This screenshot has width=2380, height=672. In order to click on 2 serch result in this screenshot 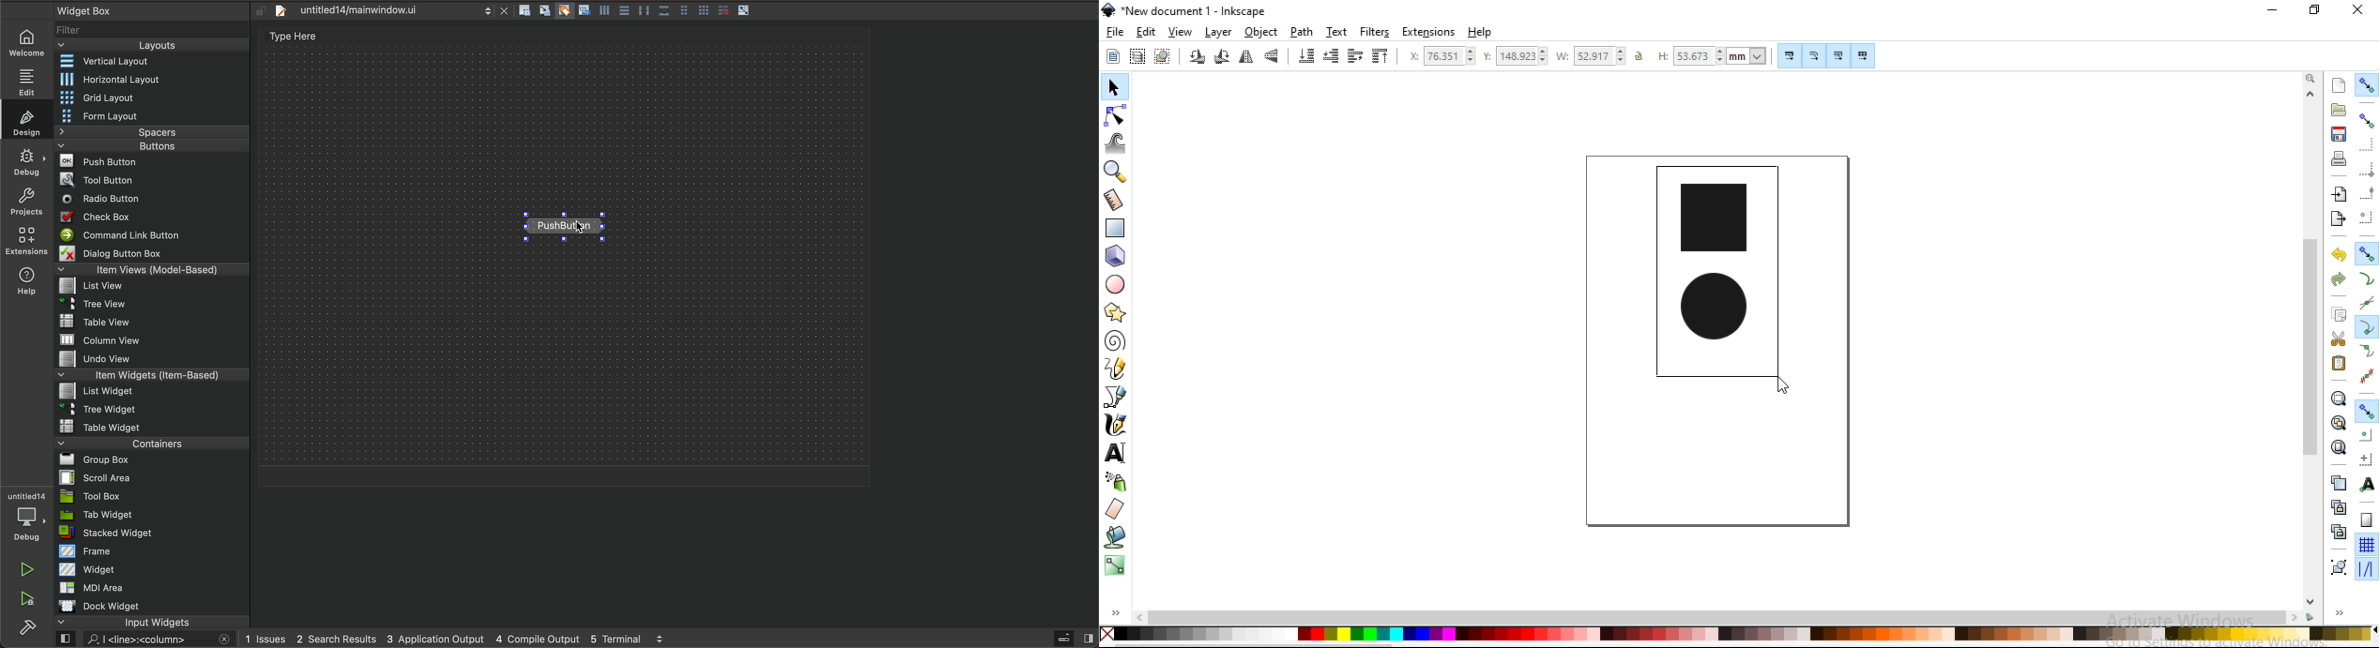, I will do `click(339, 638)`.